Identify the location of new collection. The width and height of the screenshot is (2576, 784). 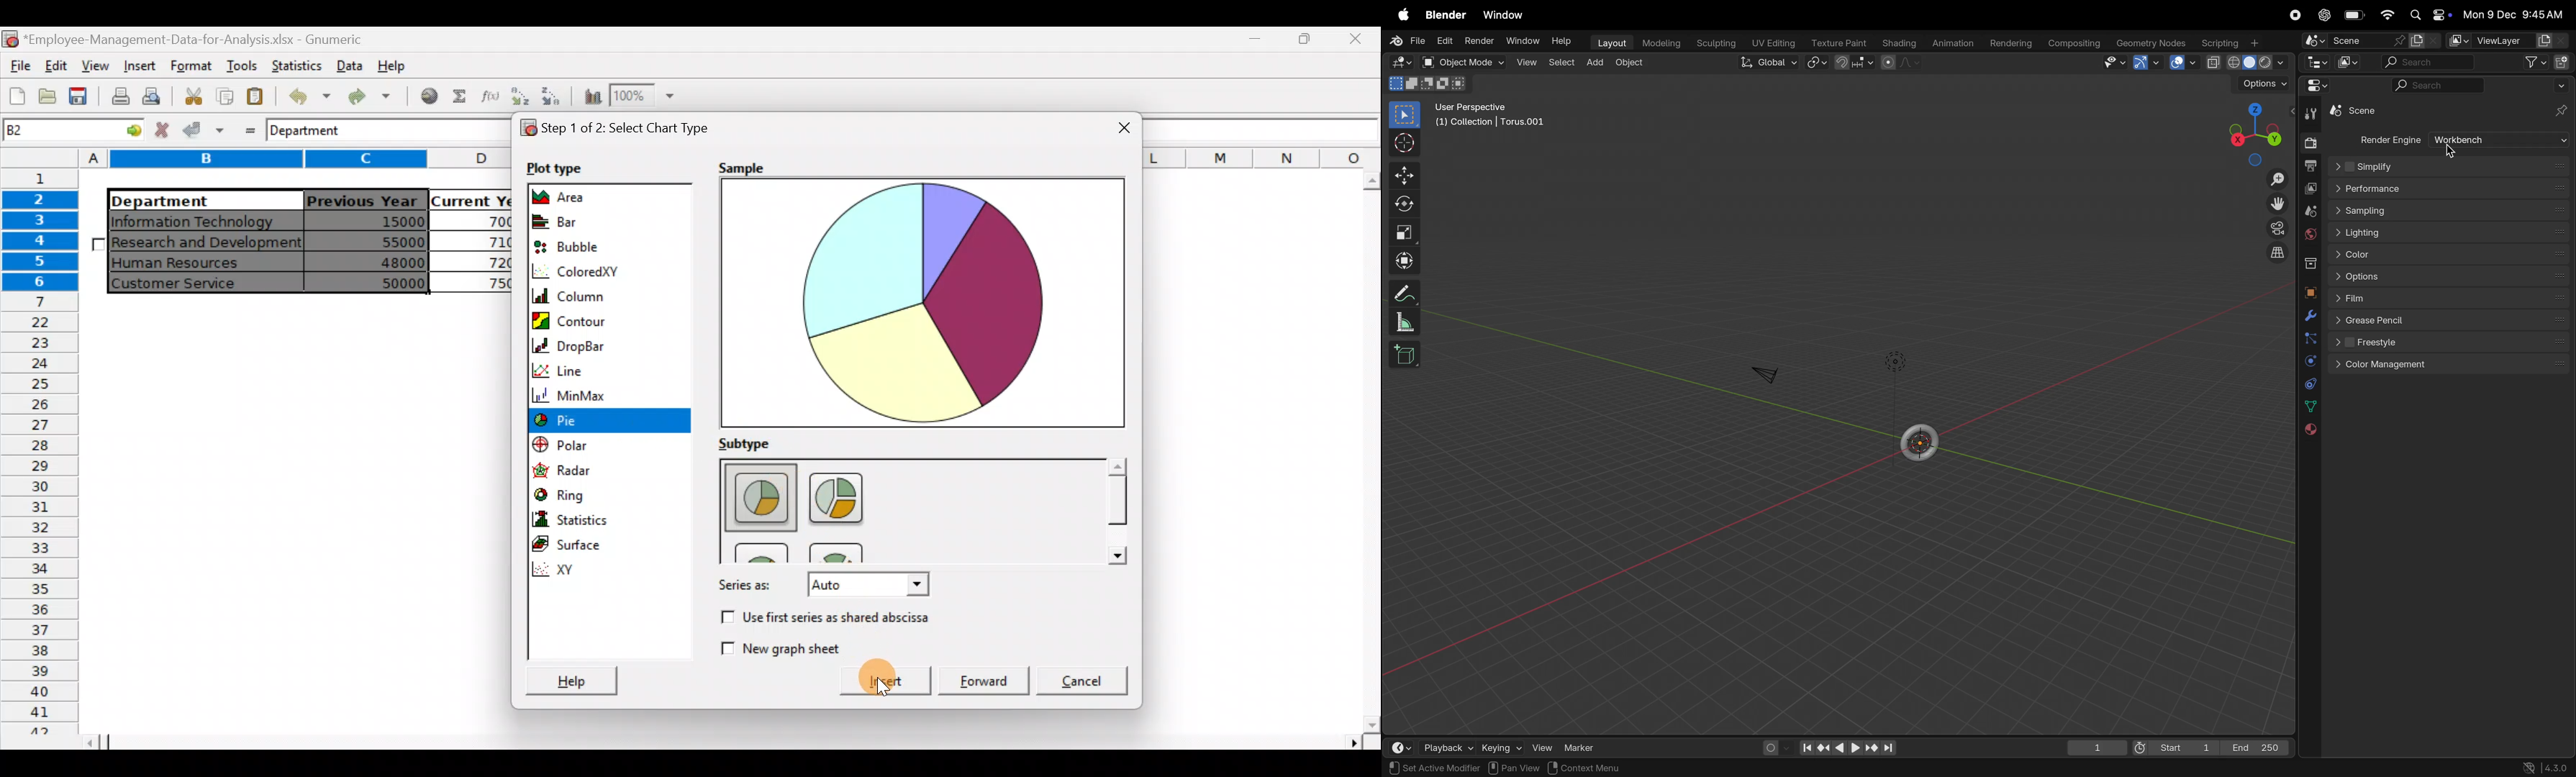
(2563, 63).